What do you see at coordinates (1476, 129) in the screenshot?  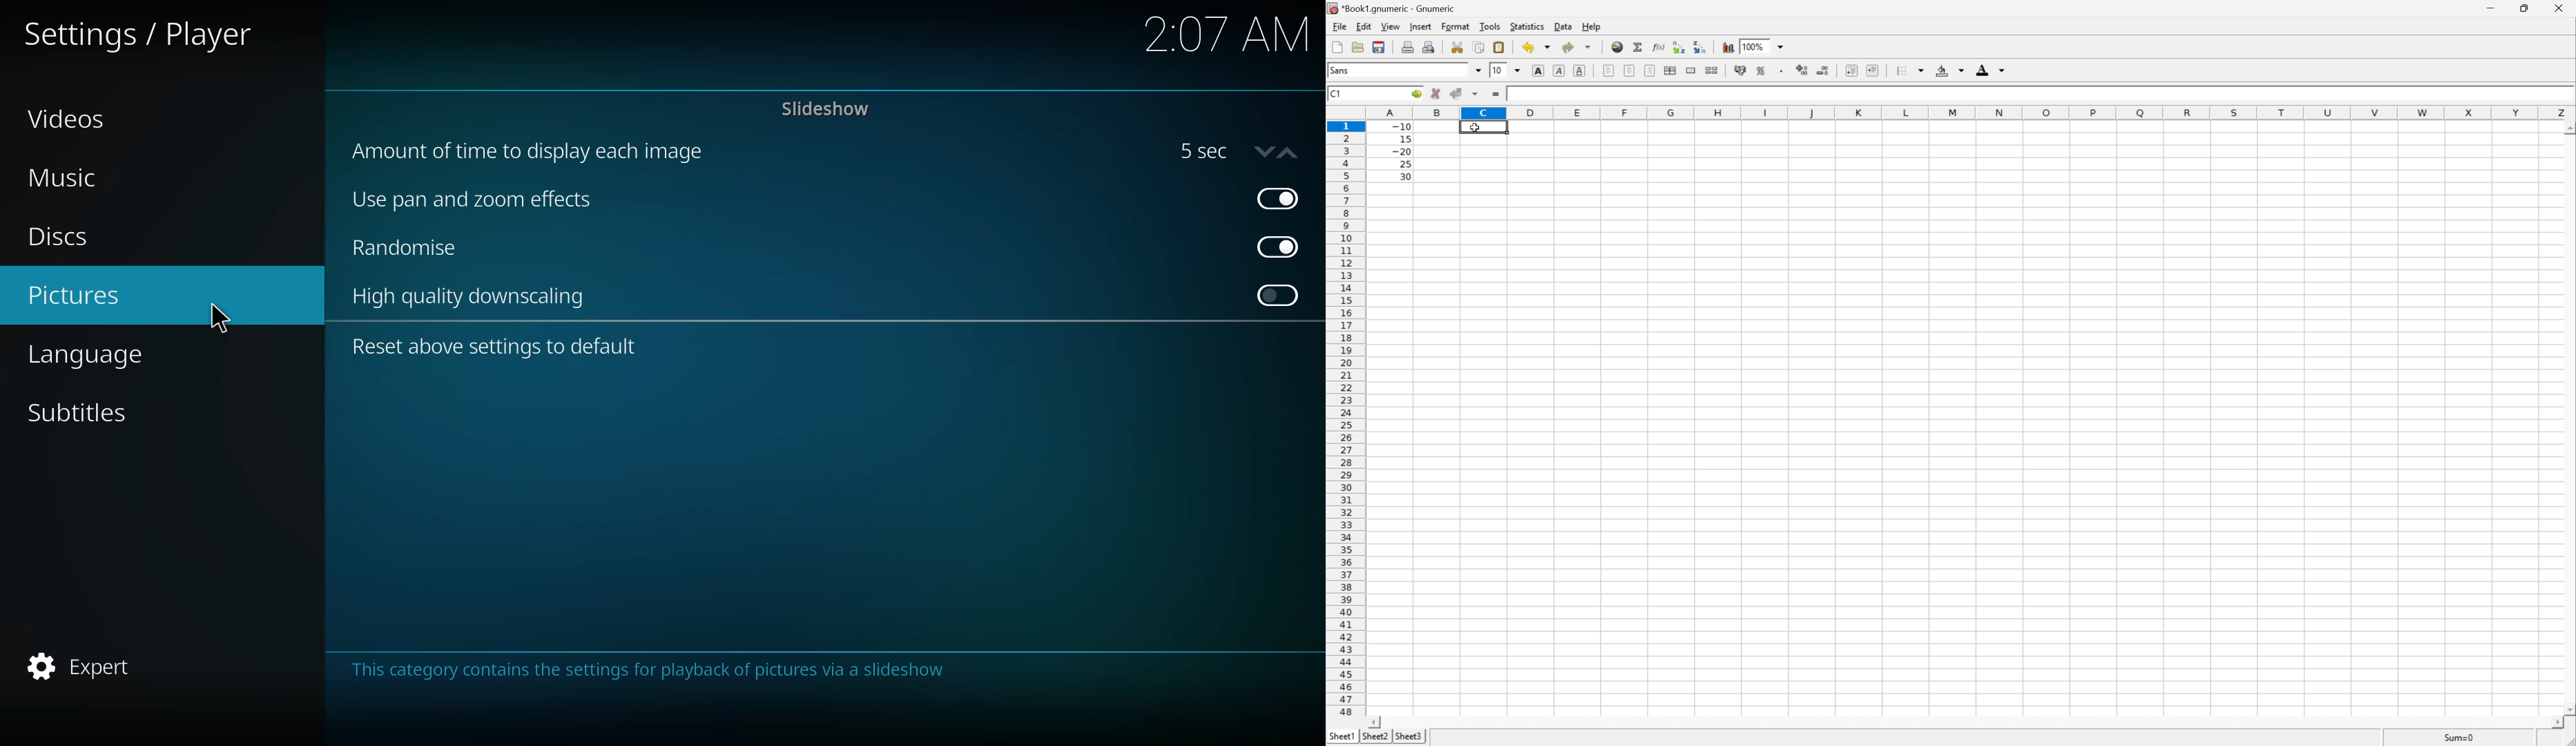 I see `Cursor` at bounding box center [1476, 129].